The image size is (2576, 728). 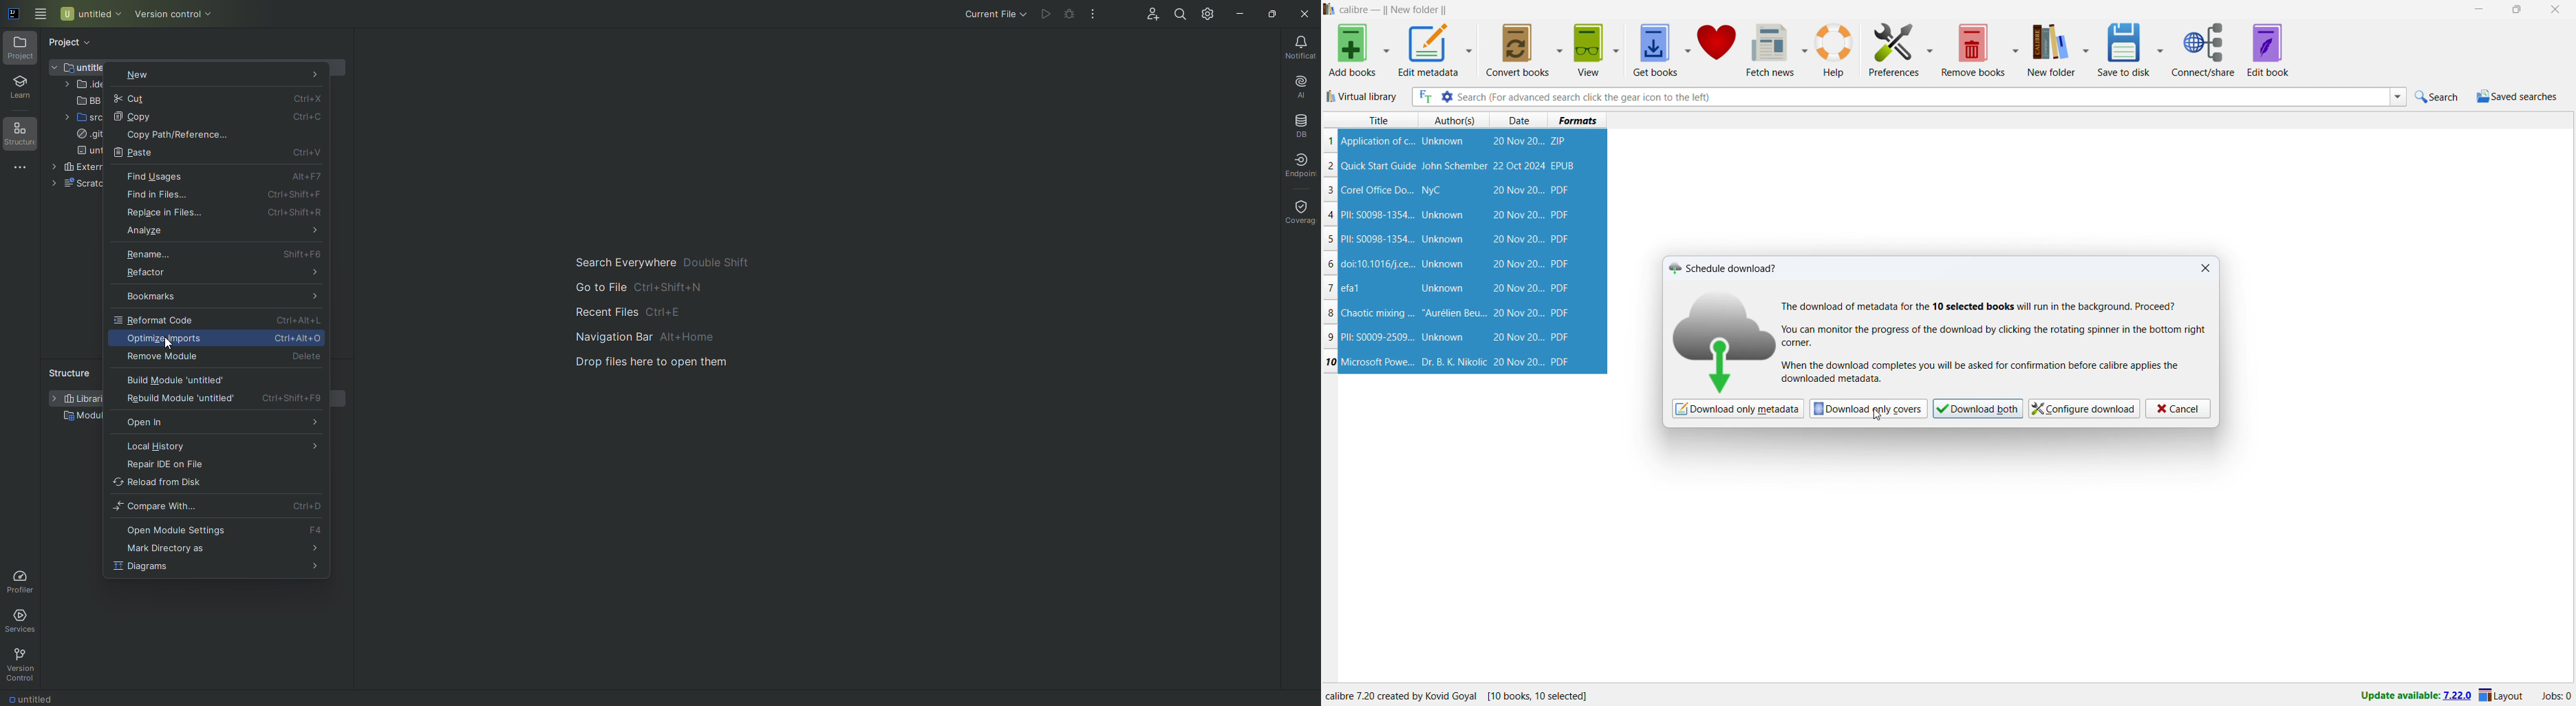 What do you see at coordinates (1973, 50) in the screenshot?
I see `remove books` at bounding box center [1973, 50].